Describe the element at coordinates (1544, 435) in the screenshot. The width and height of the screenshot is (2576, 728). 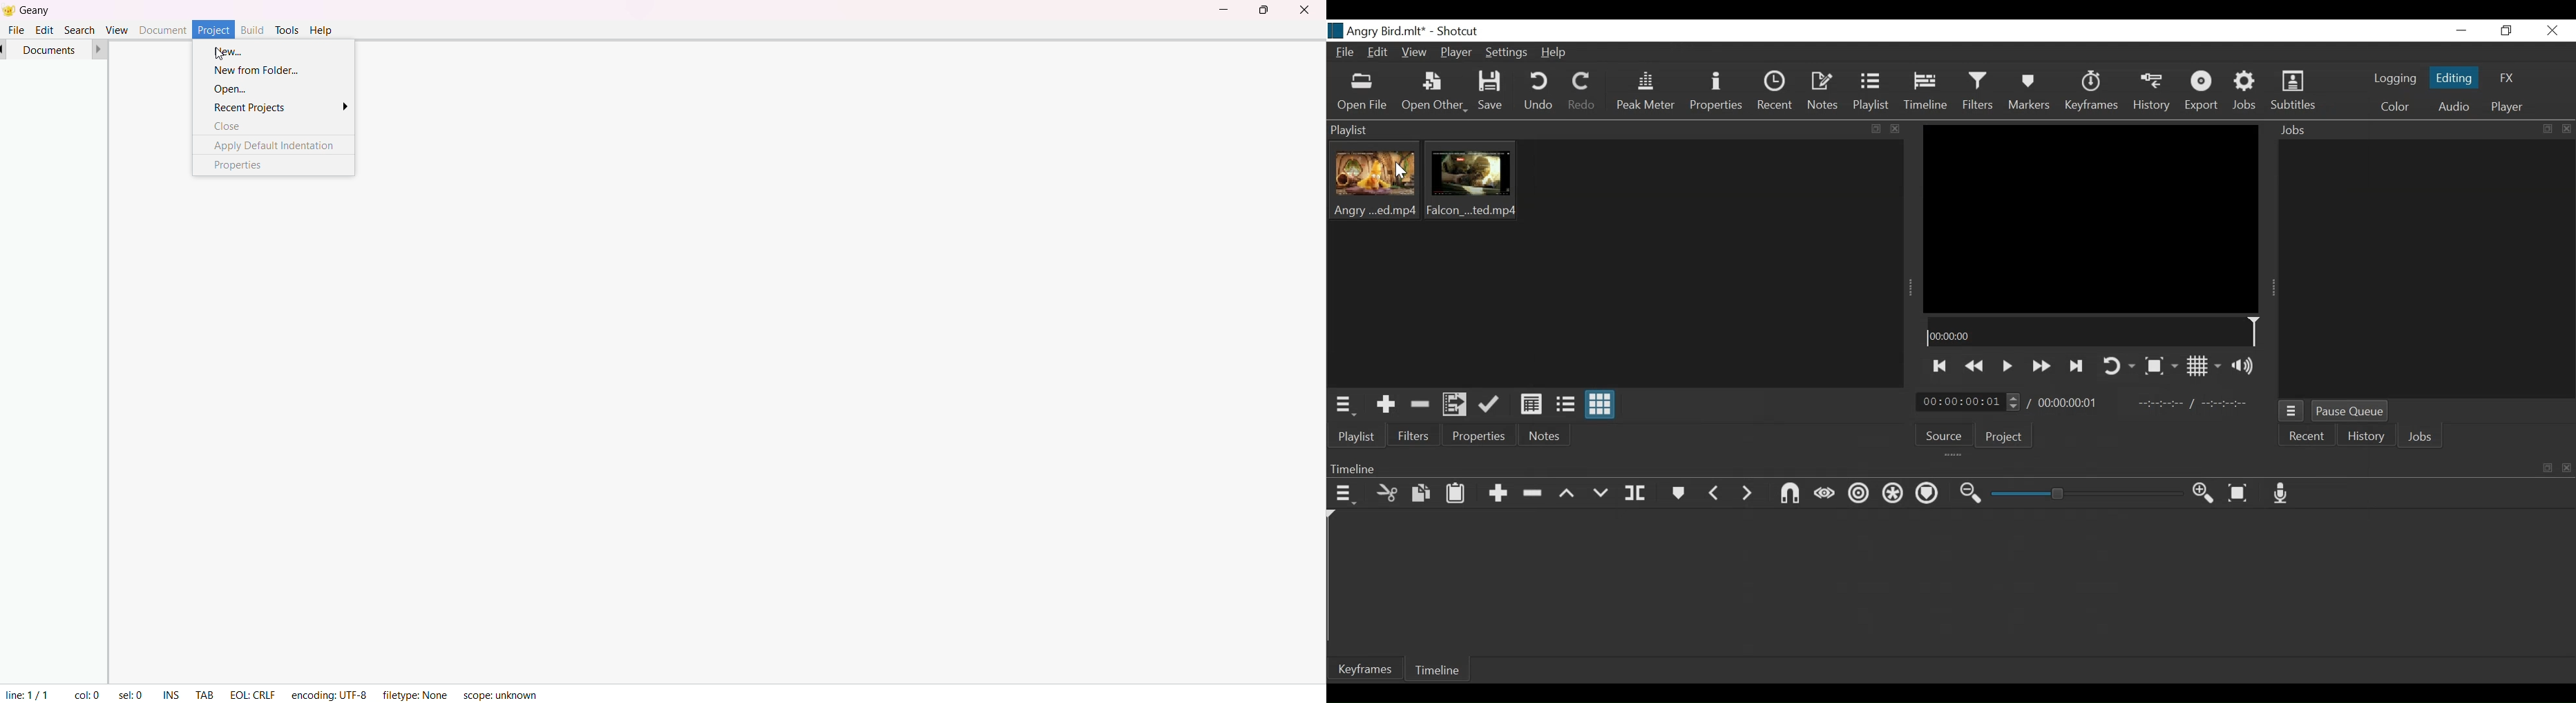
I see `Notes` at that location.